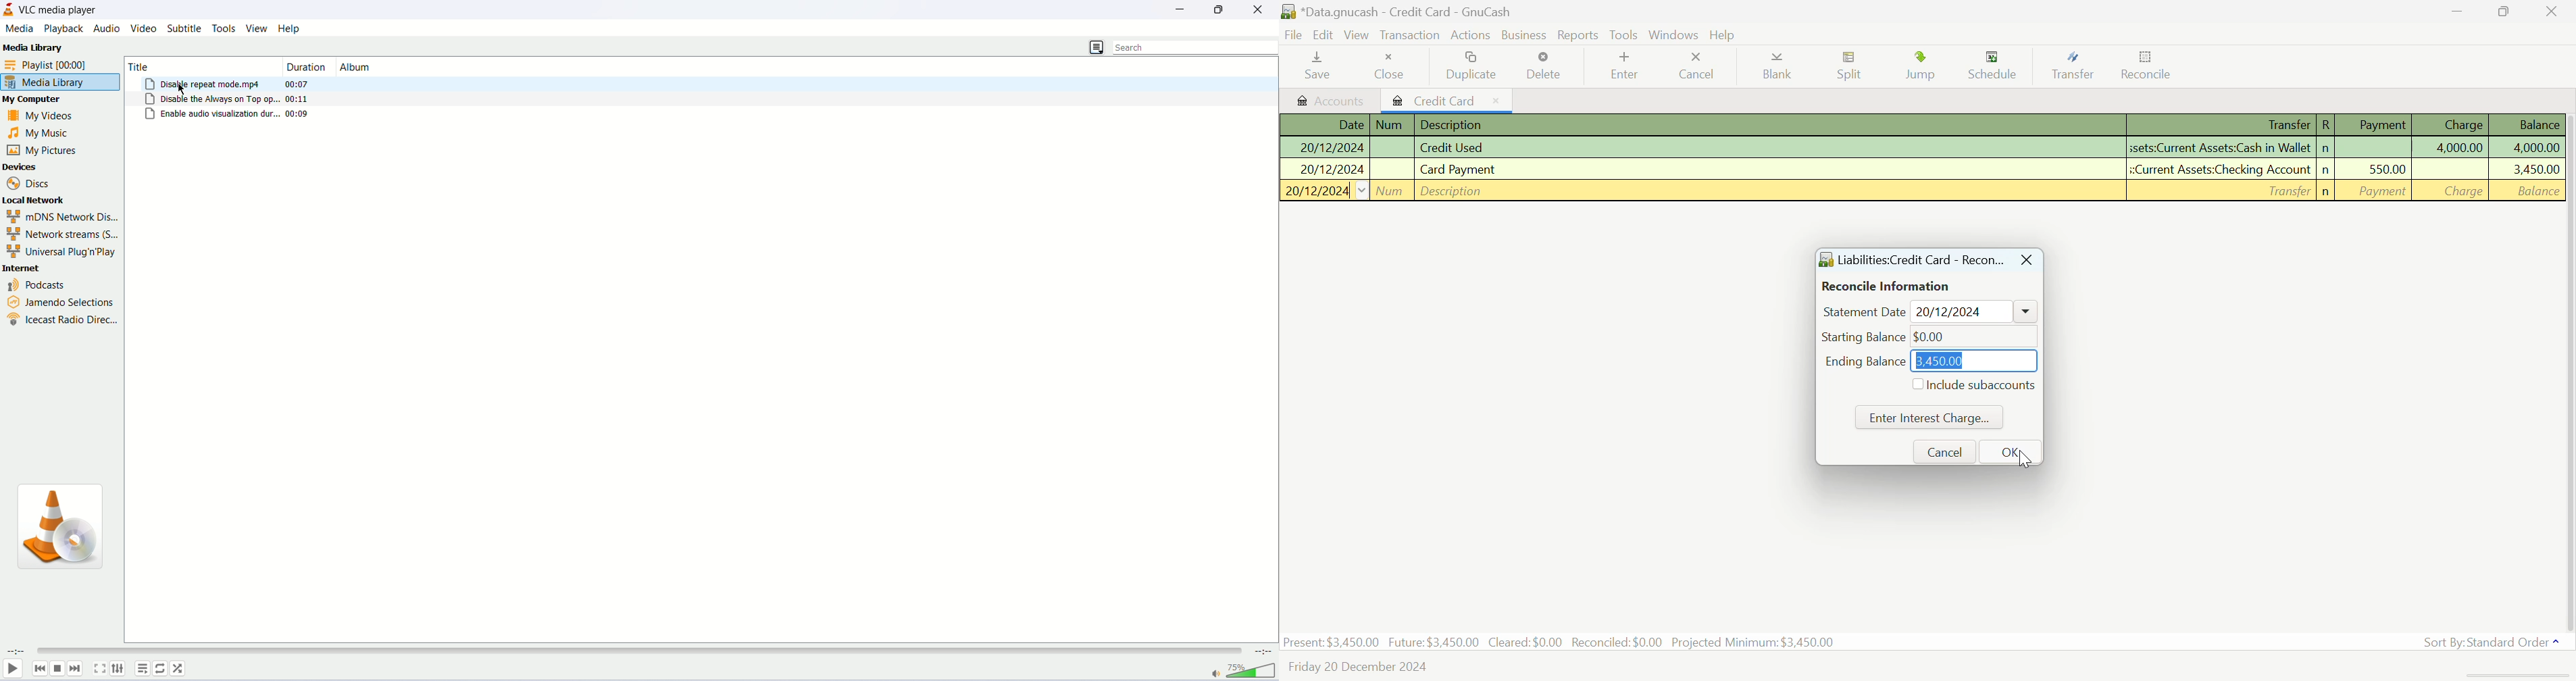  What do you see at coordinates (11, 669) in the screenshot?
I see `play` at bounding box center [11, 669].